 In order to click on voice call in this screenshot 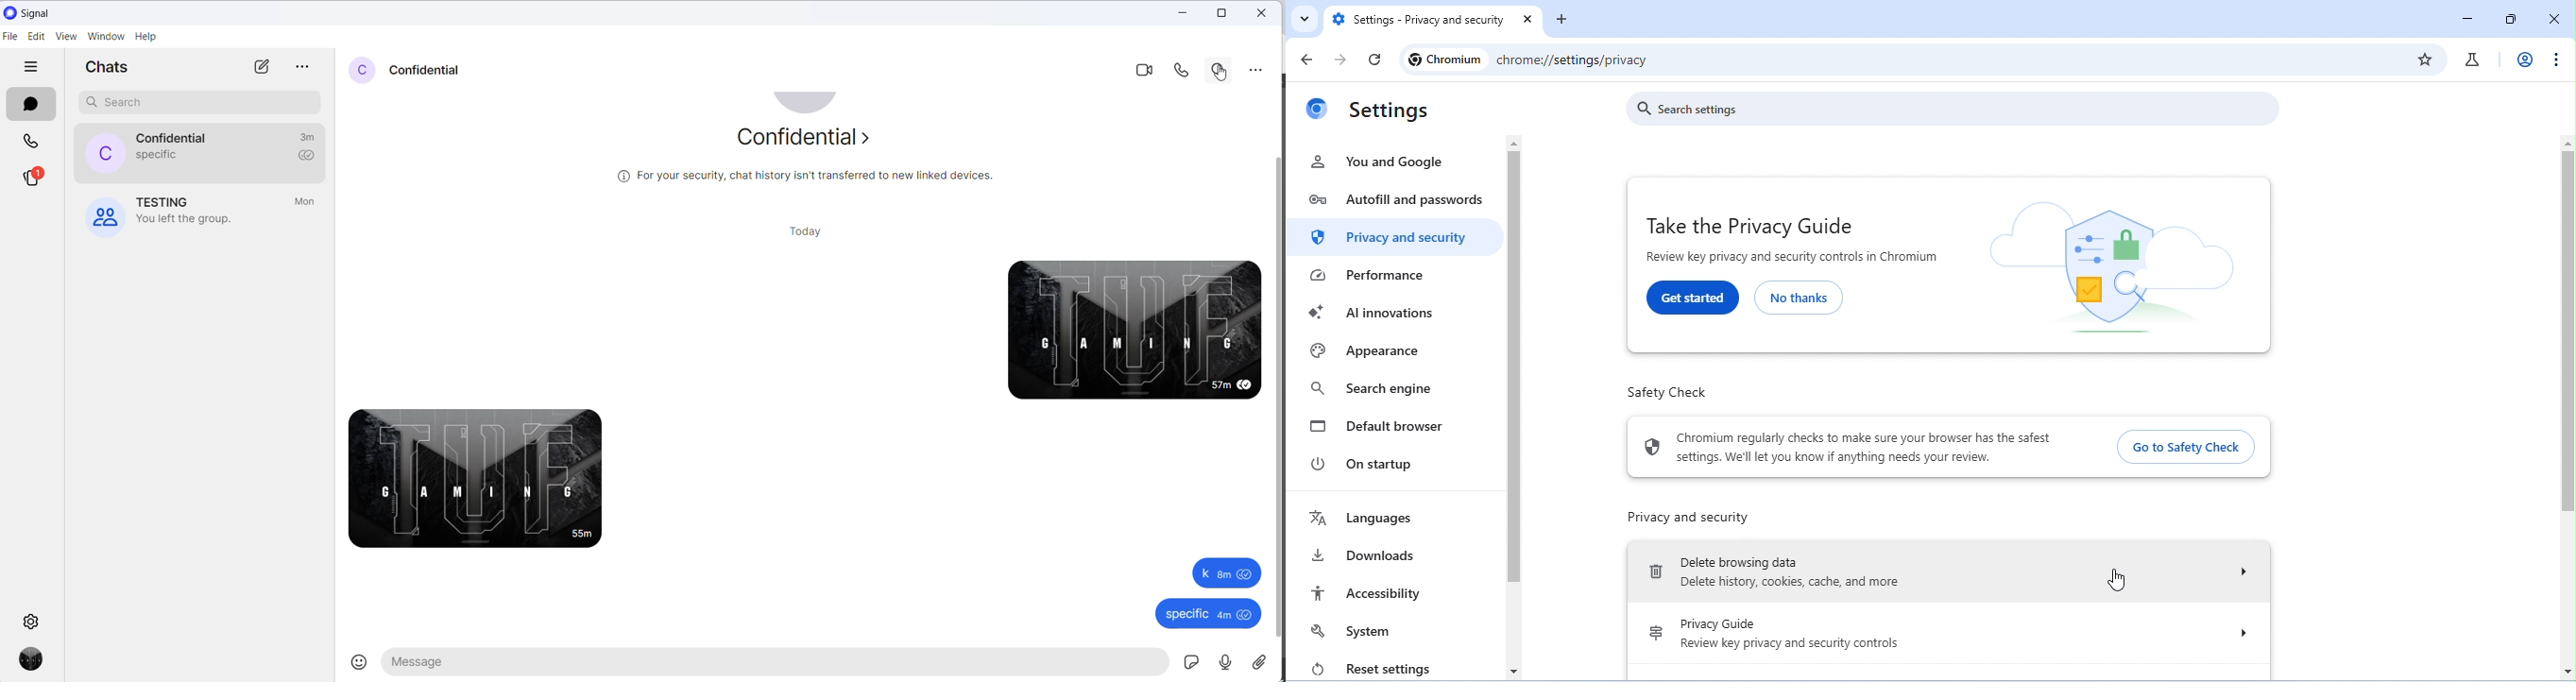, I will do `click(1188, 70)`.